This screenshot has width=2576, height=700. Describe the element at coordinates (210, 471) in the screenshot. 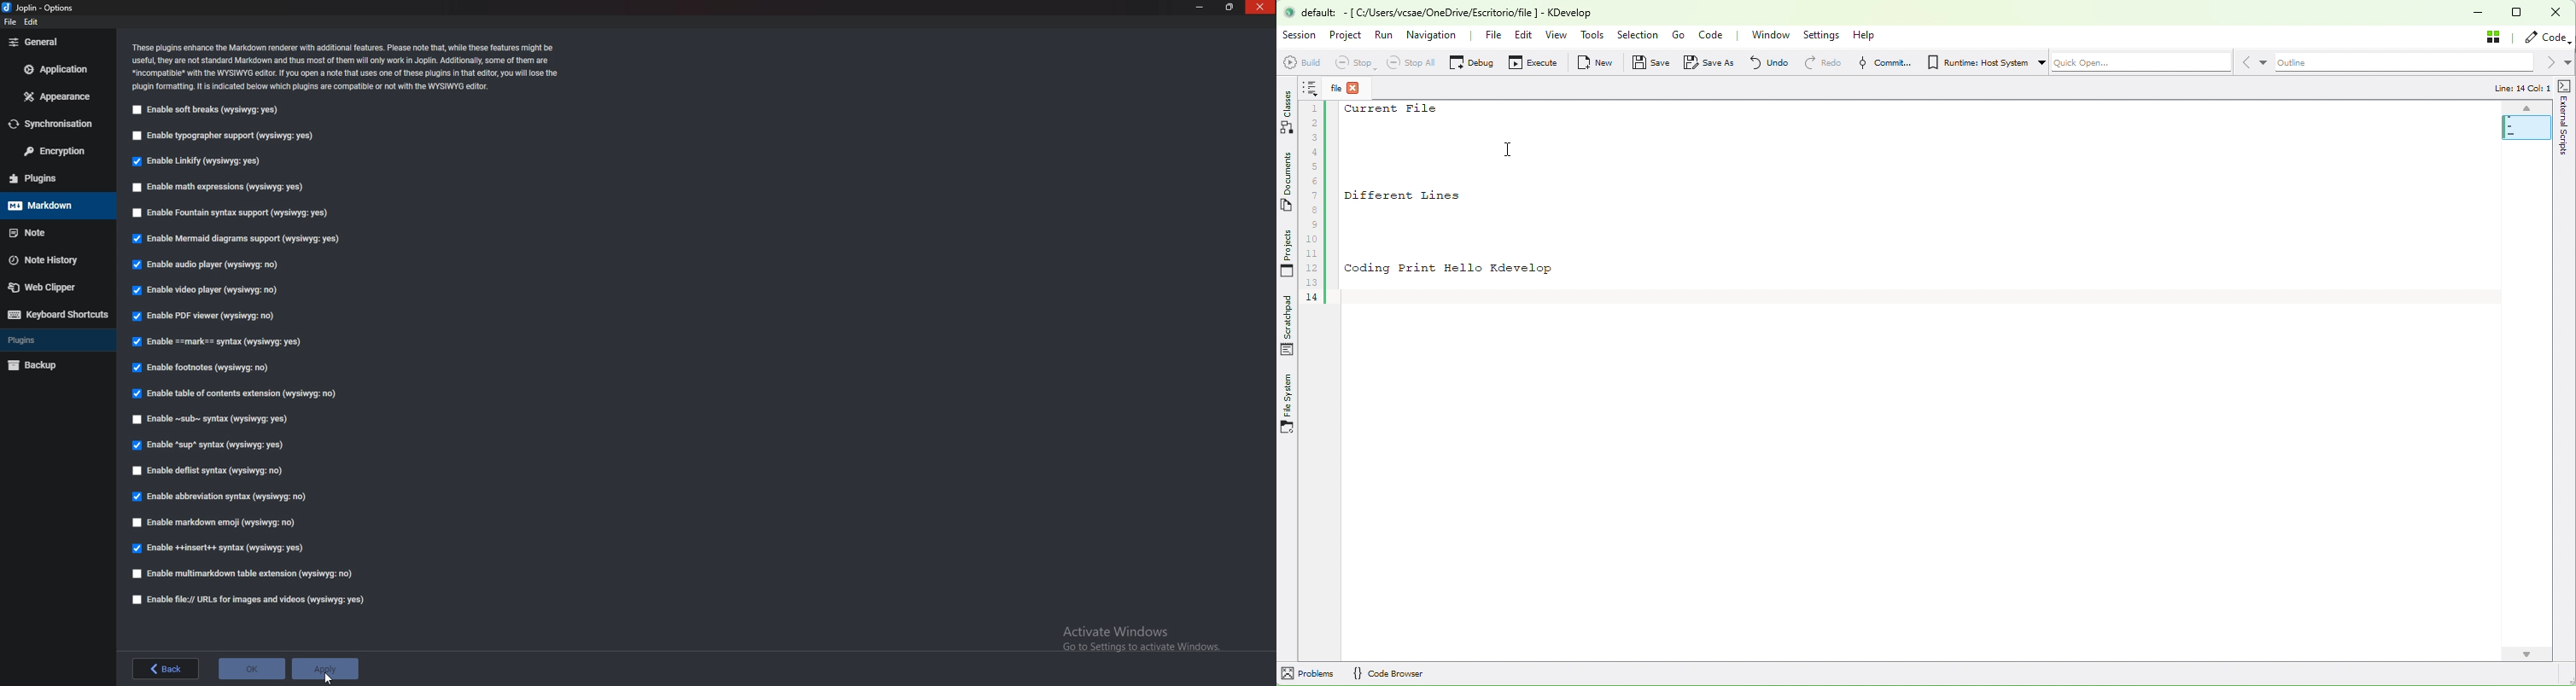

I see `enable deflist syntax` at that location.